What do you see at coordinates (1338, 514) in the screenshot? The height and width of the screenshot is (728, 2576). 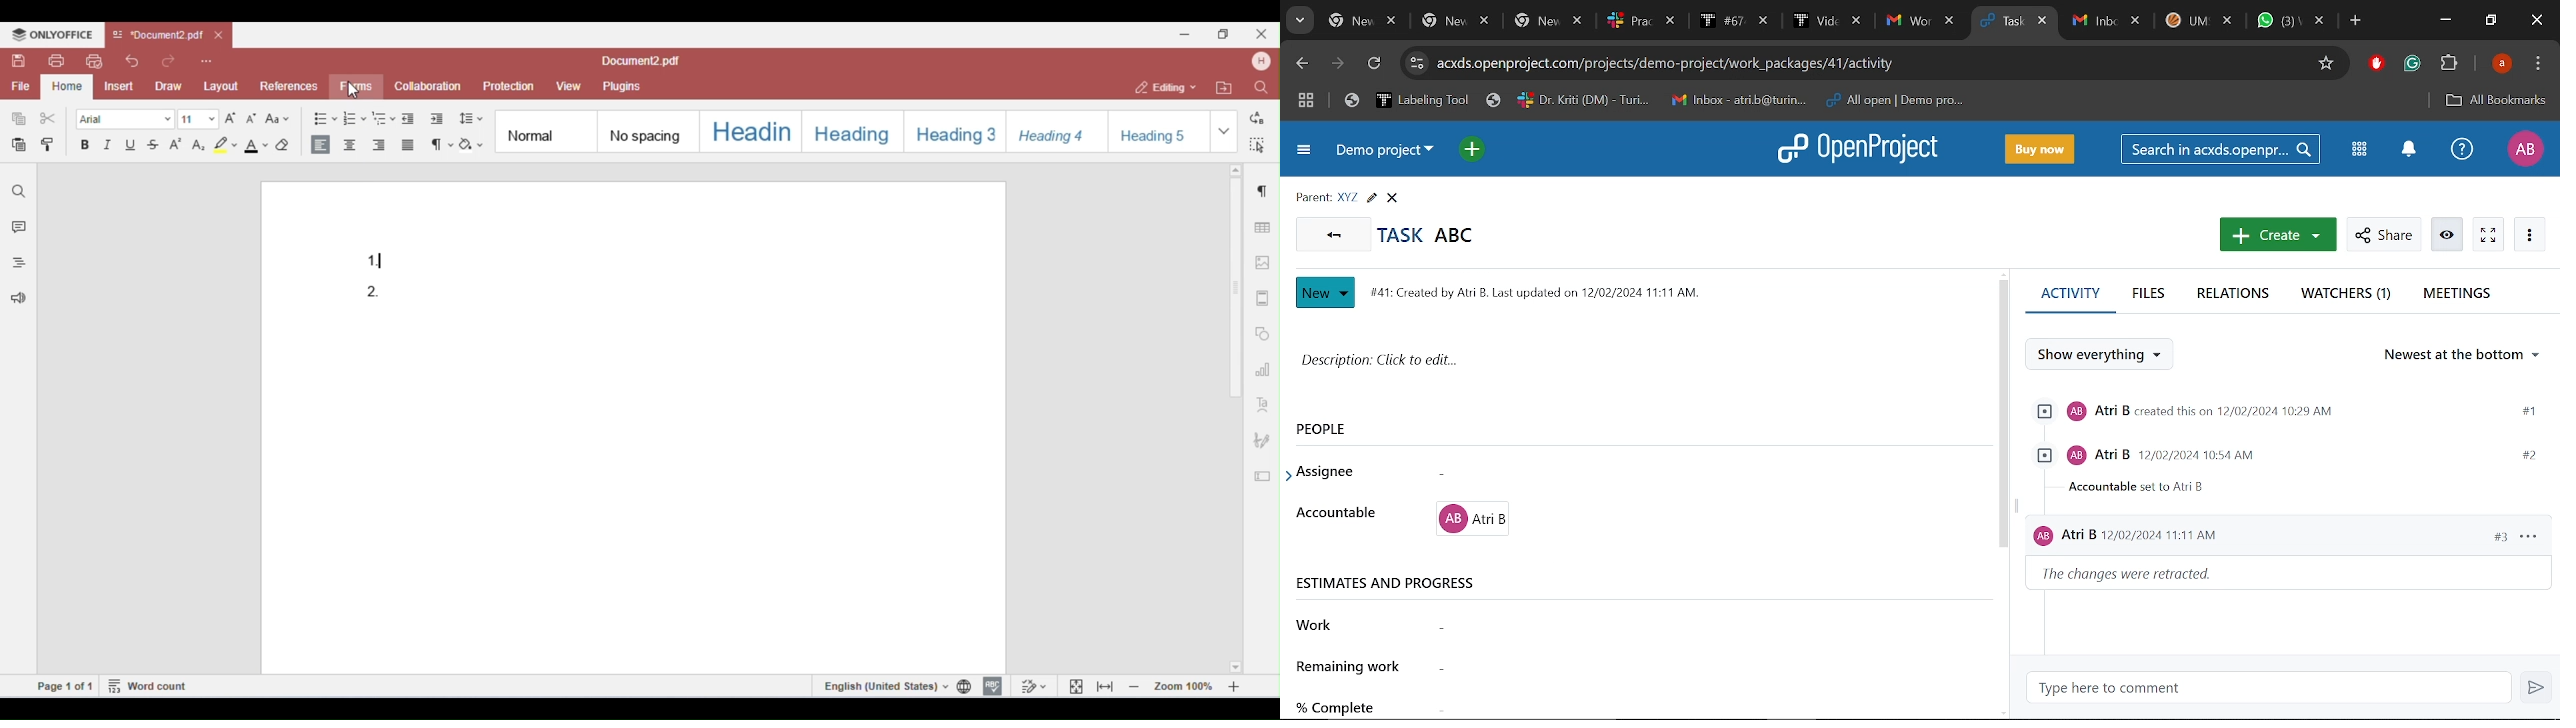 I see `Accountable` at bounding box center [1338, 514].